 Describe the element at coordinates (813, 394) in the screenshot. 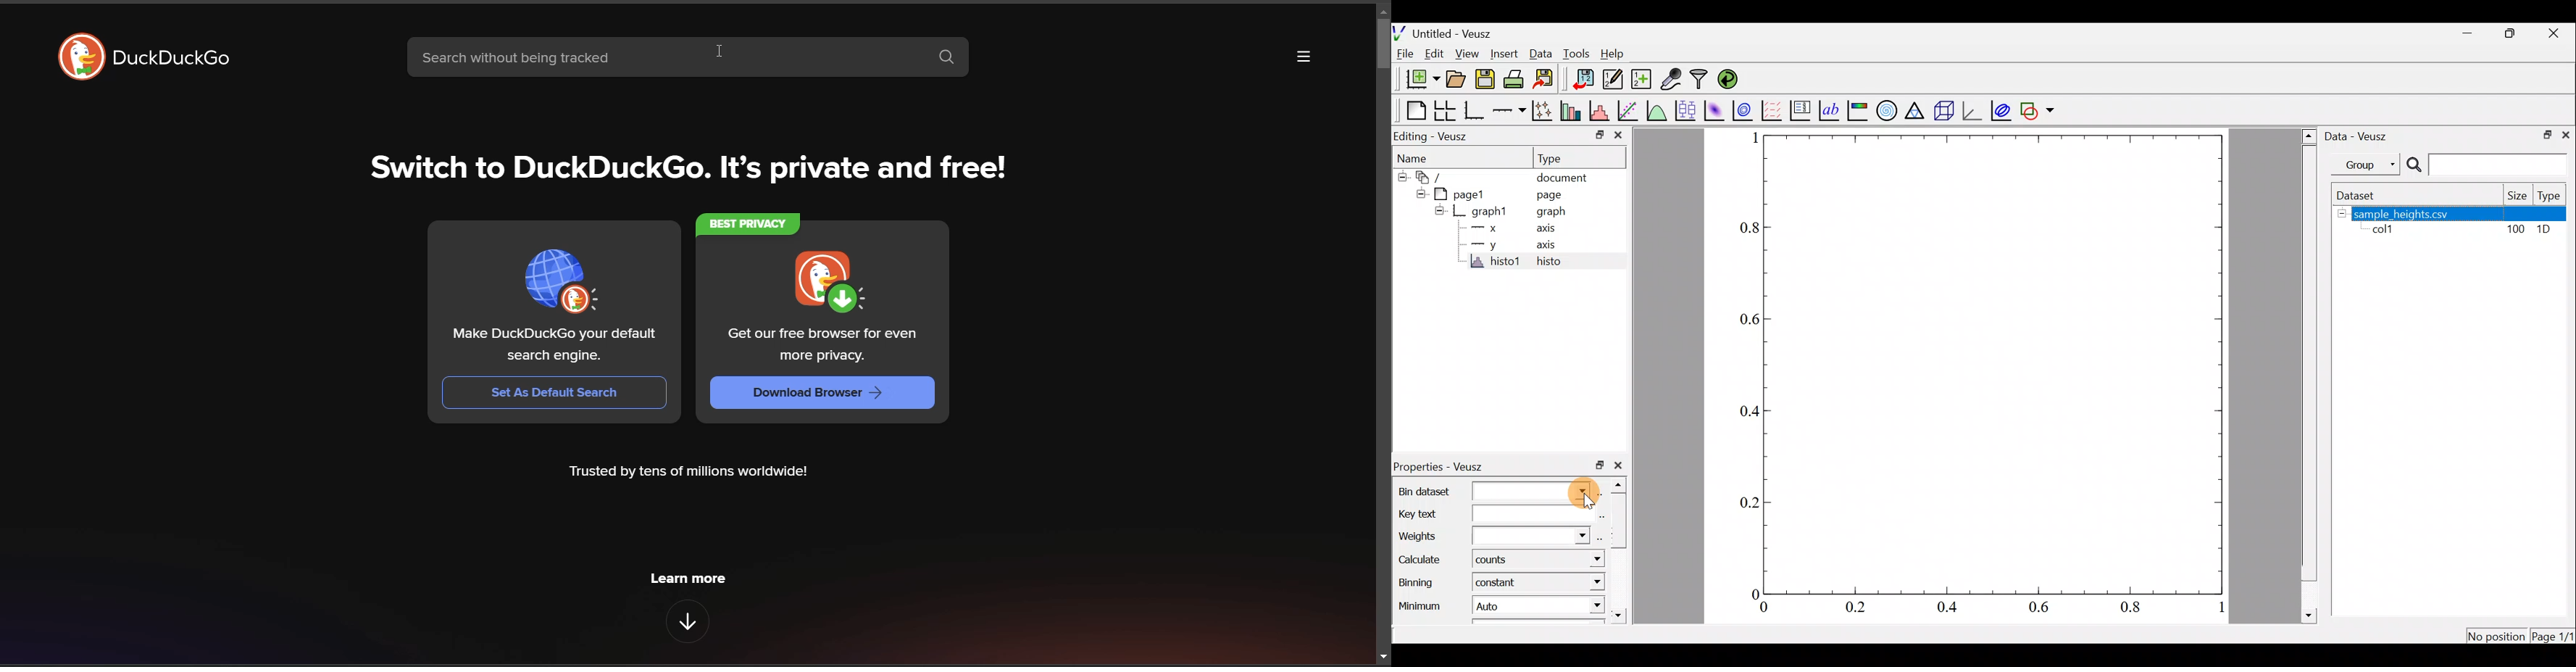

I see `download browser` at that location.